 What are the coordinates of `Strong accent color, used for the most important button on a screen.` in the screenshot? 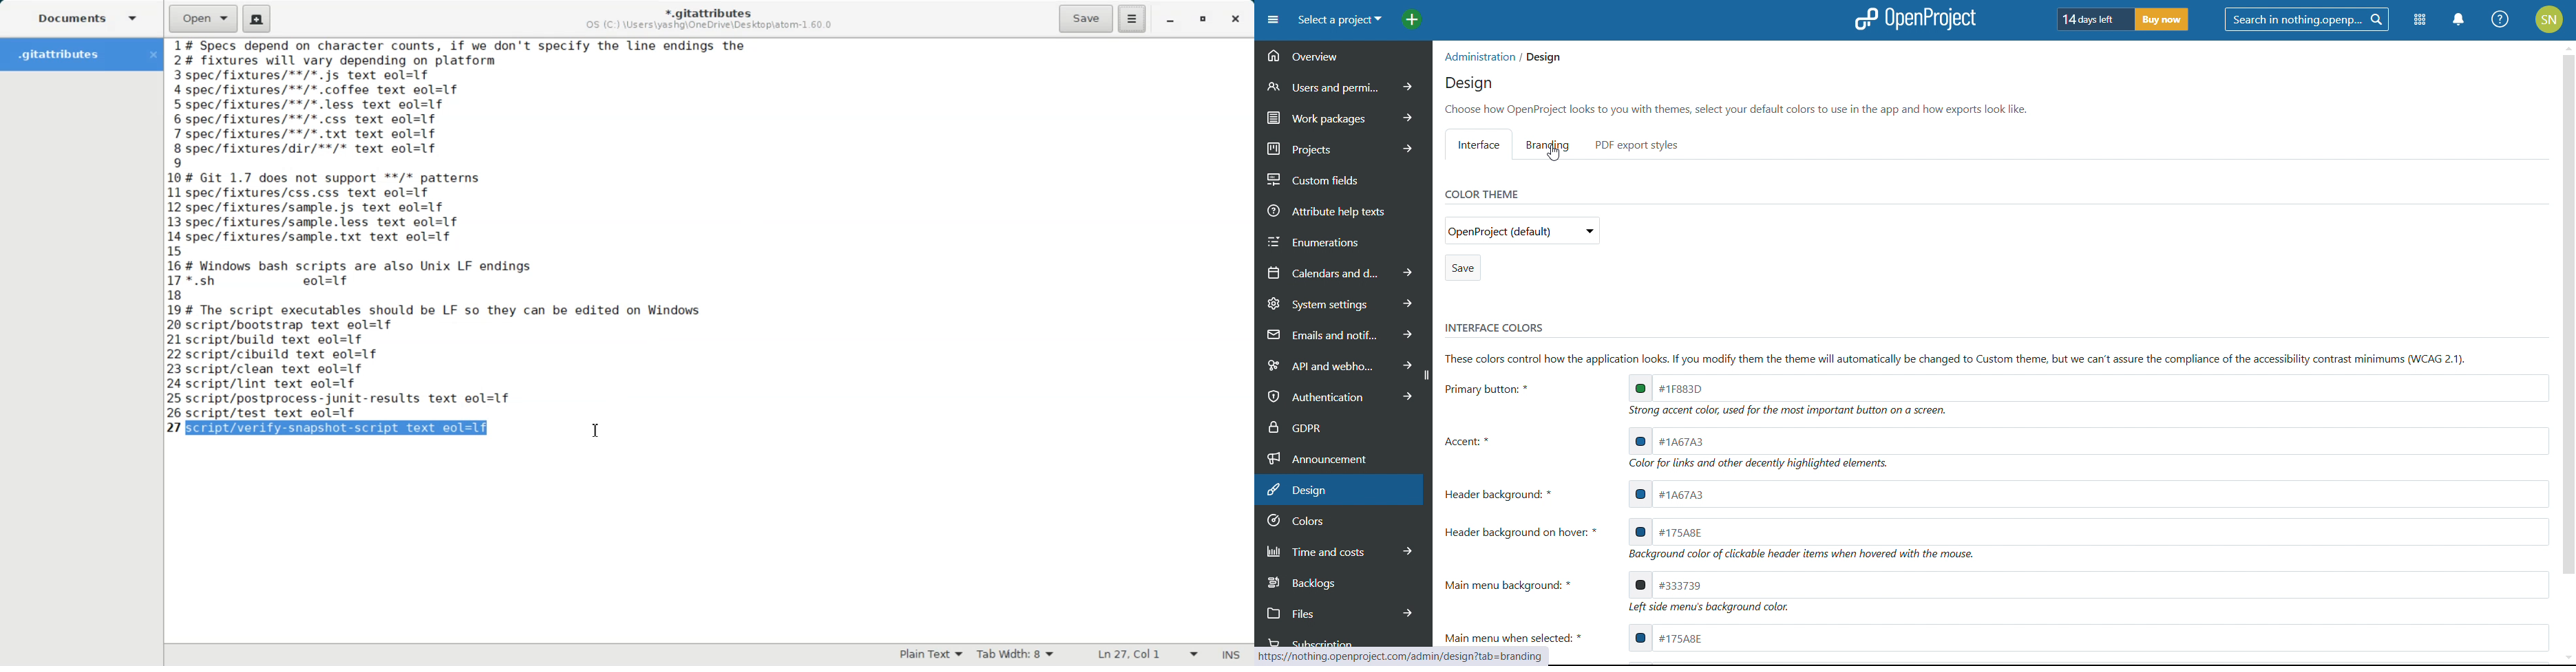 It's located at (1784, 411).